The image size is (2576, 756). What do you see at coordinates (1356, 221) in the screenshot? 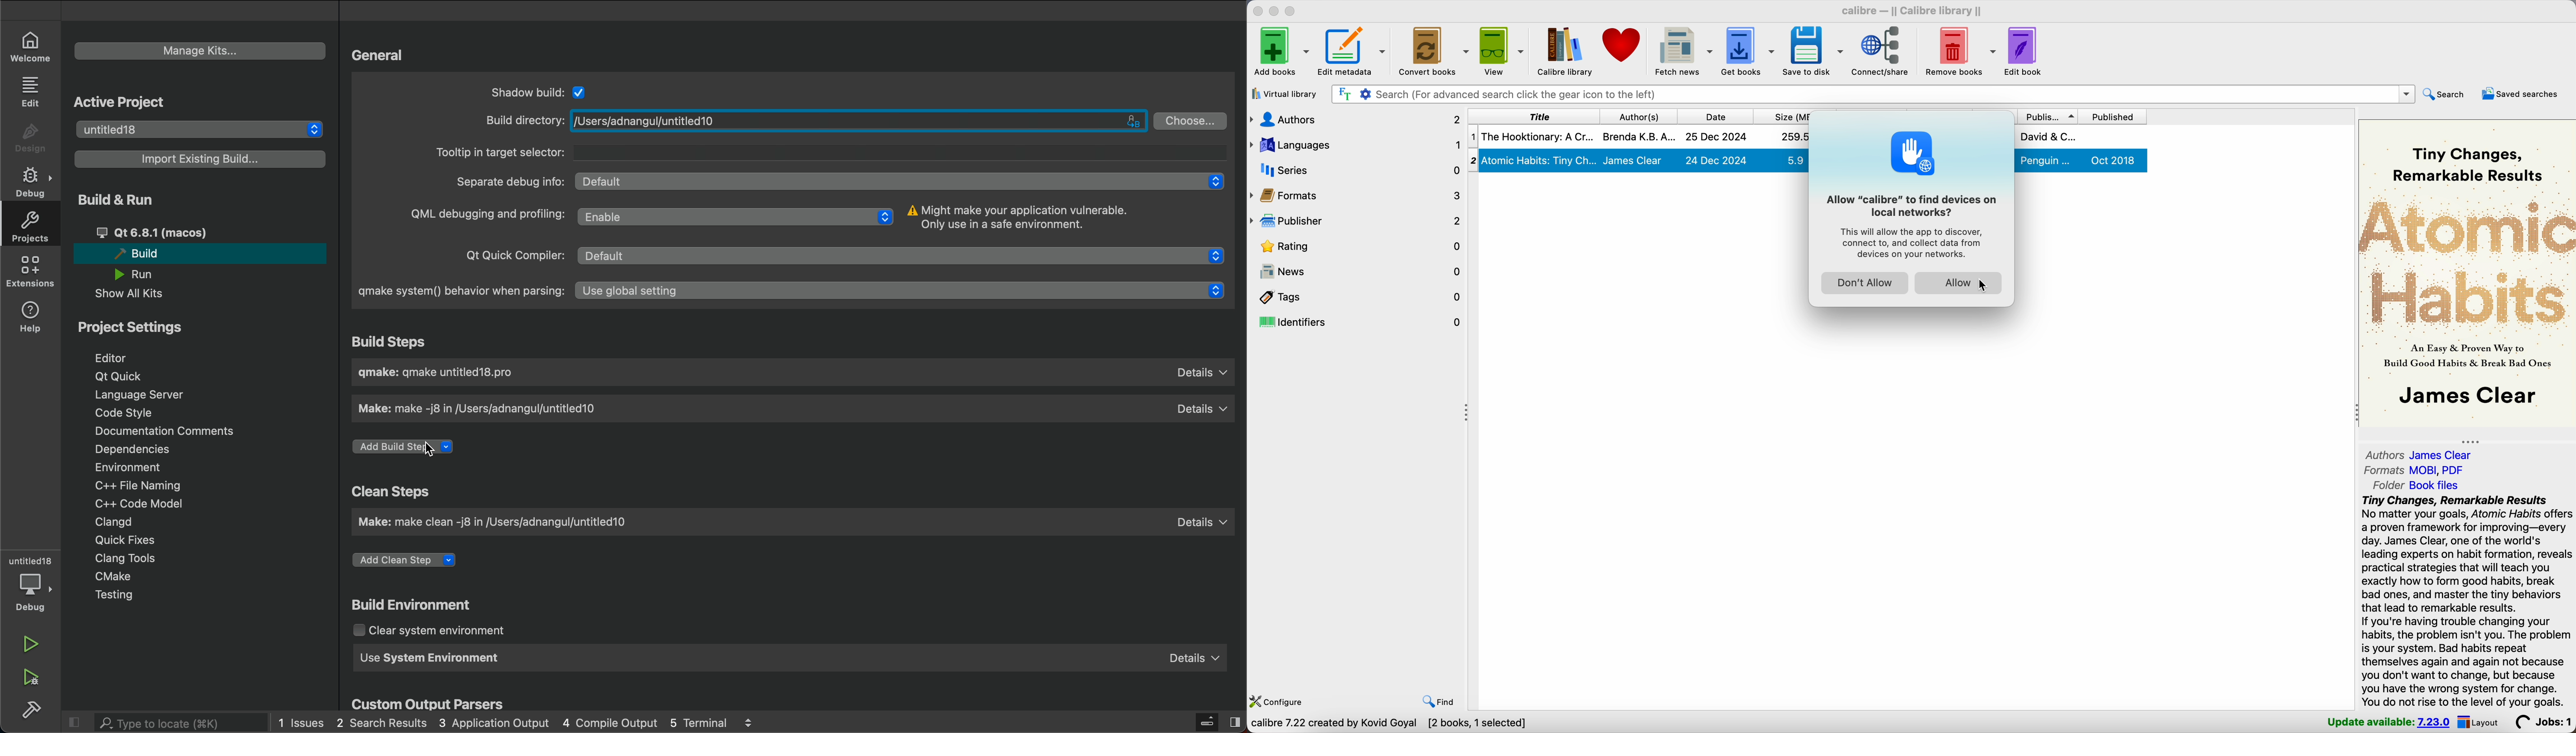
I see `publisher` at bounding box center [1356, 221].